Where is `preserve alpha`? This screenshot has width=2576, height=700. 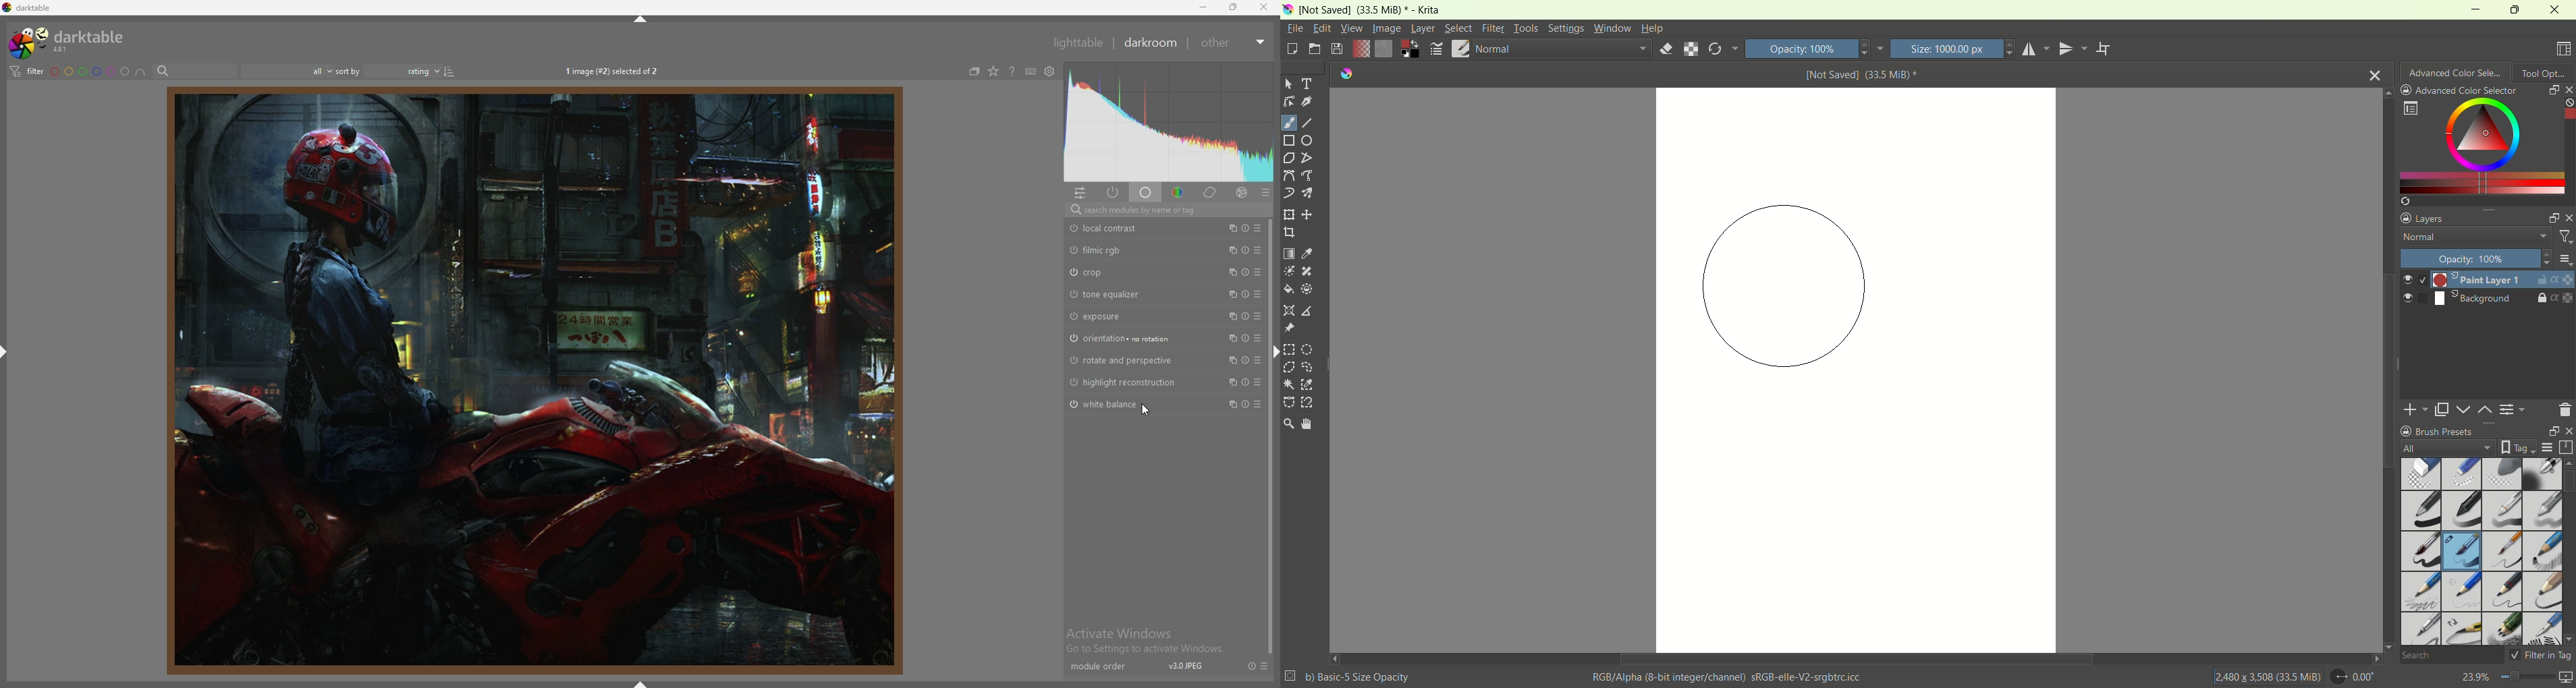
preserve alpha is located at coordinates (1691, 50).